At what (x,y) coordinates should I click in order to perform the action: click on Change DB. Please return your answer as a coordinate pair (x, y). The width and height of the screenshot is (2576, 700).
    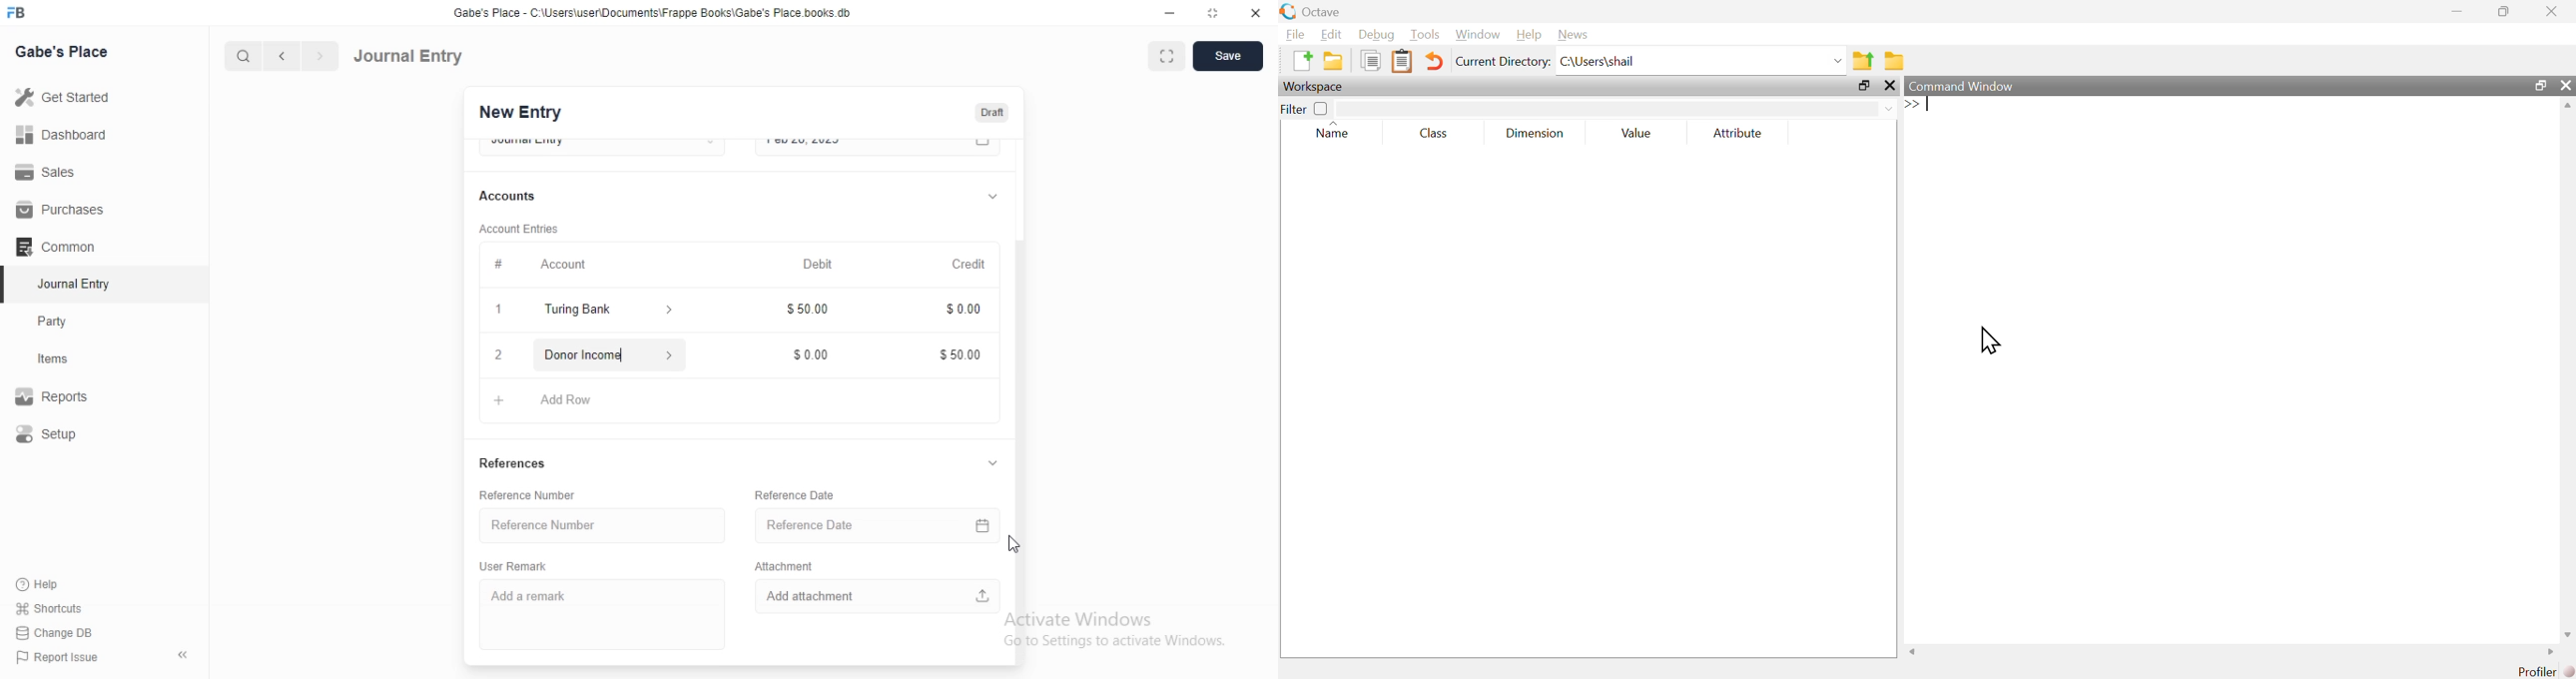
    Looking at the image, I should click on (60, 632).